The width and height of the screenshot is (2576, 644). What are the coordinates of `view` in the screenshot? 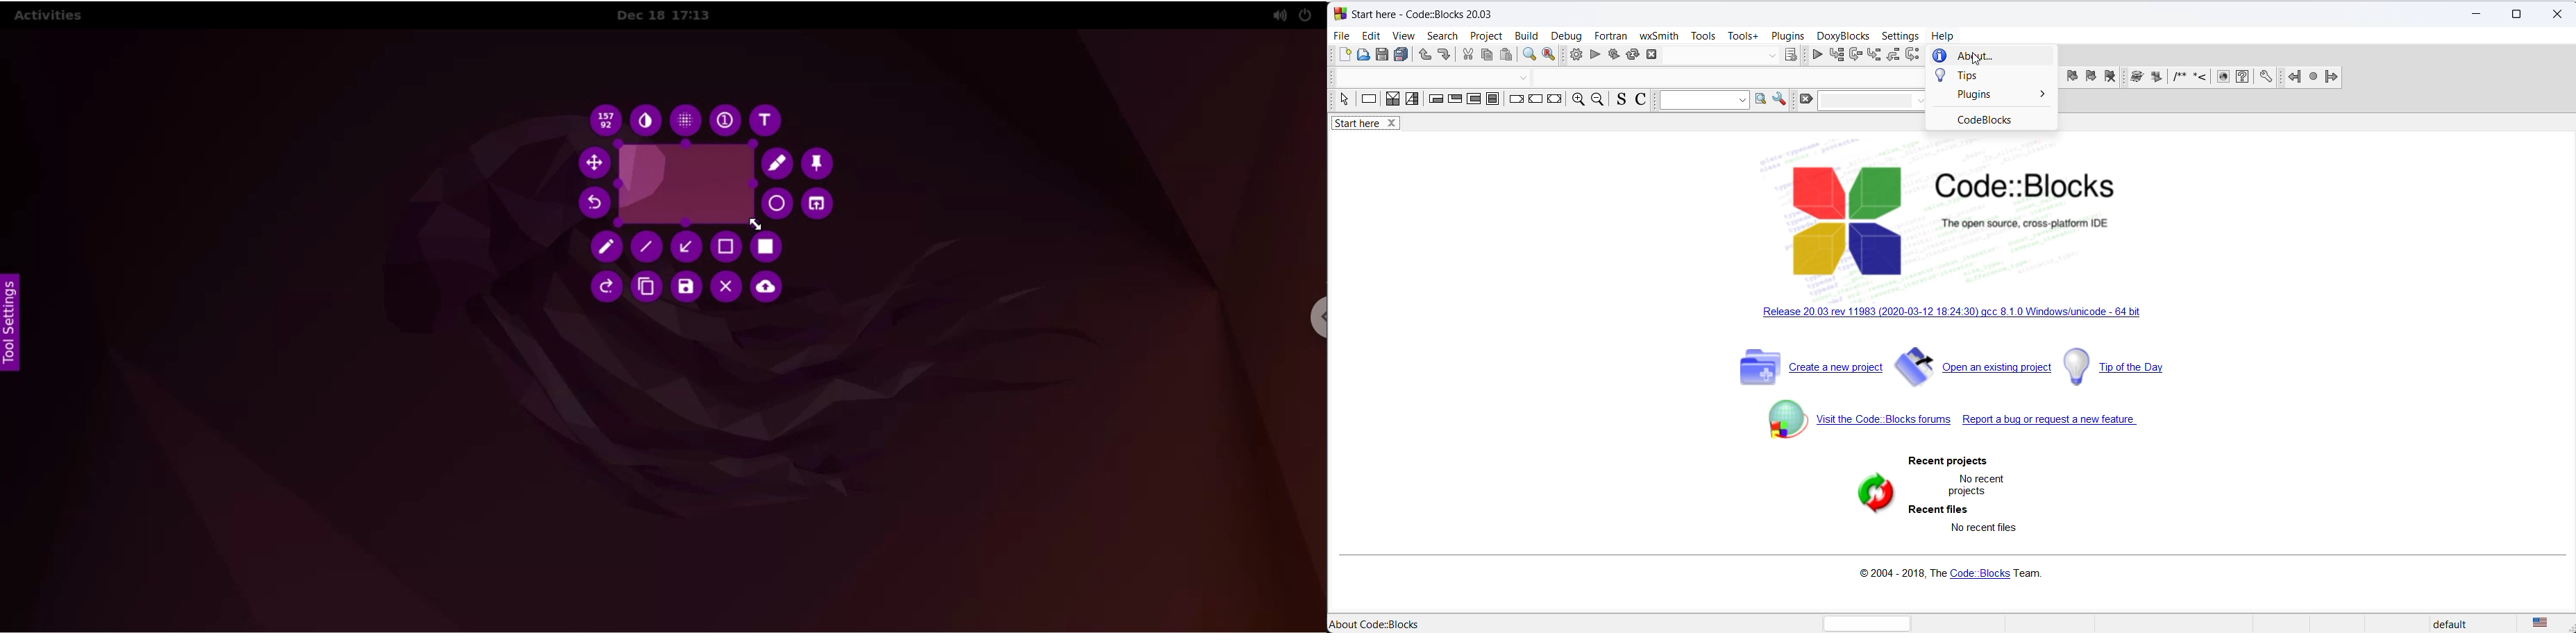 It's located at (1404, 35).